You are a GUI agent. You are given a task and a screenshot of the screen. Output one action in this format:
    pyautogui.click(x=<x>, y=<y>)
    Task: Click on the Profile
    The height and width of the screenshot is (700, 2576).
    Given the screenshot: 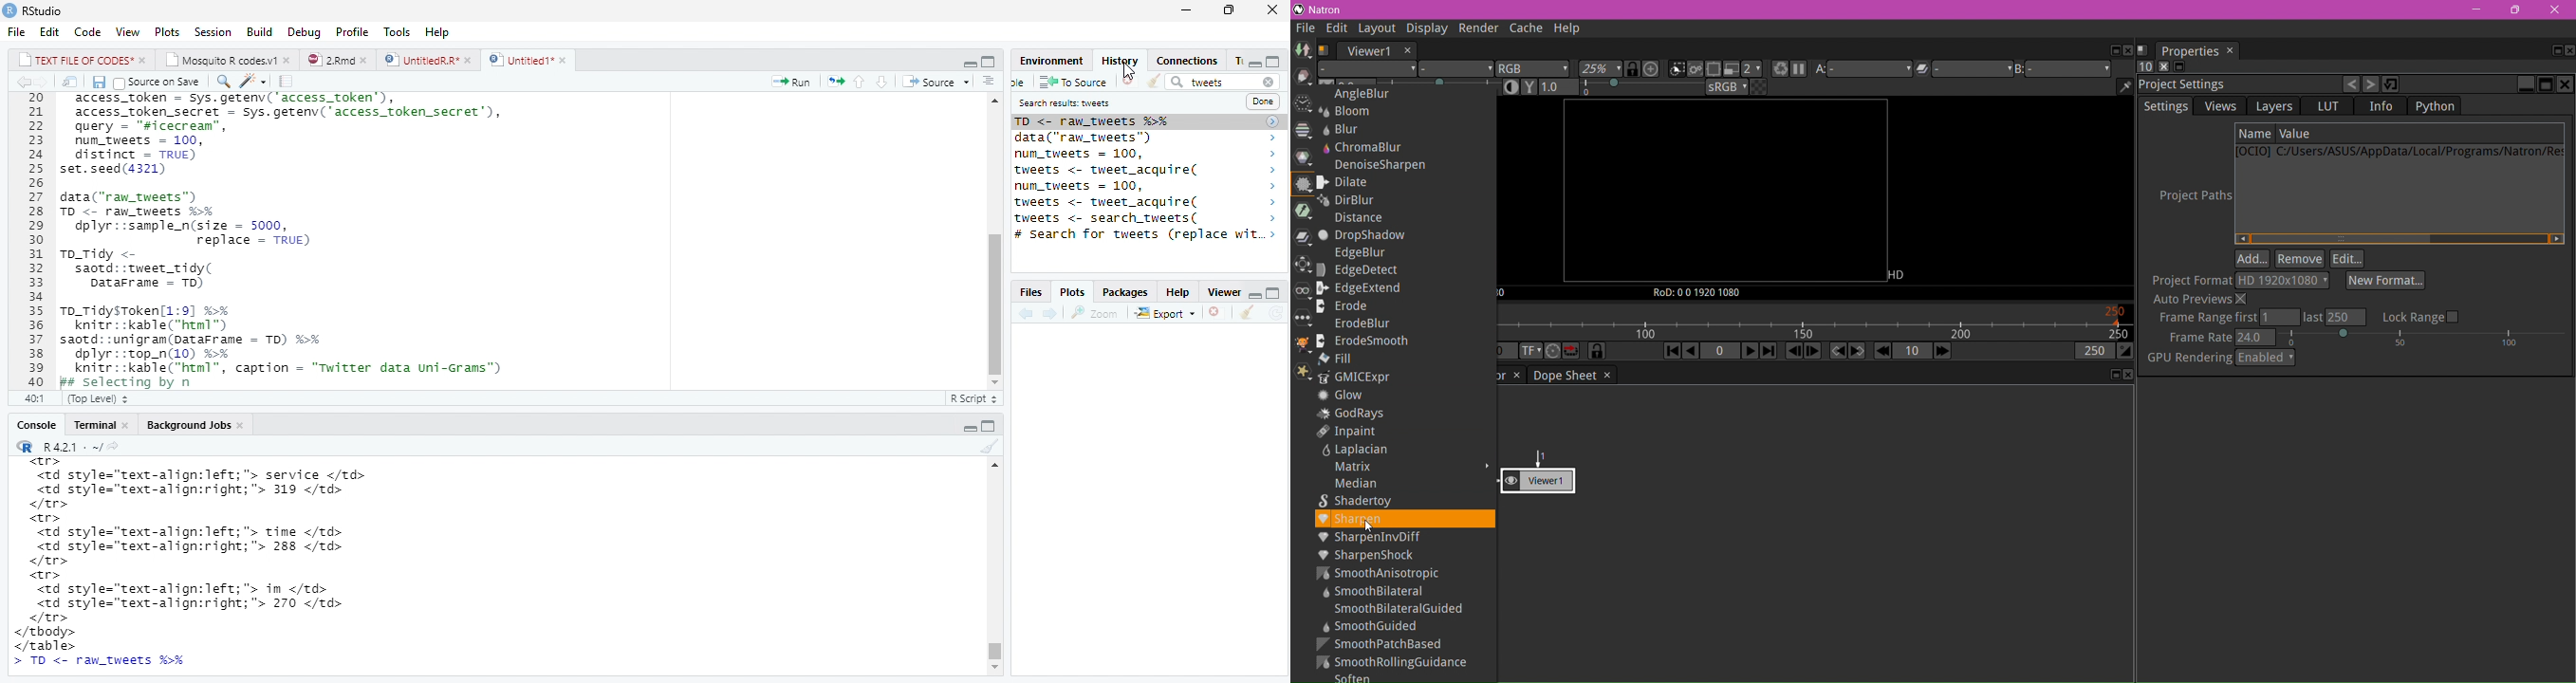 What is the action you would take?
    pyautogui.click(x=352, y=30)
    